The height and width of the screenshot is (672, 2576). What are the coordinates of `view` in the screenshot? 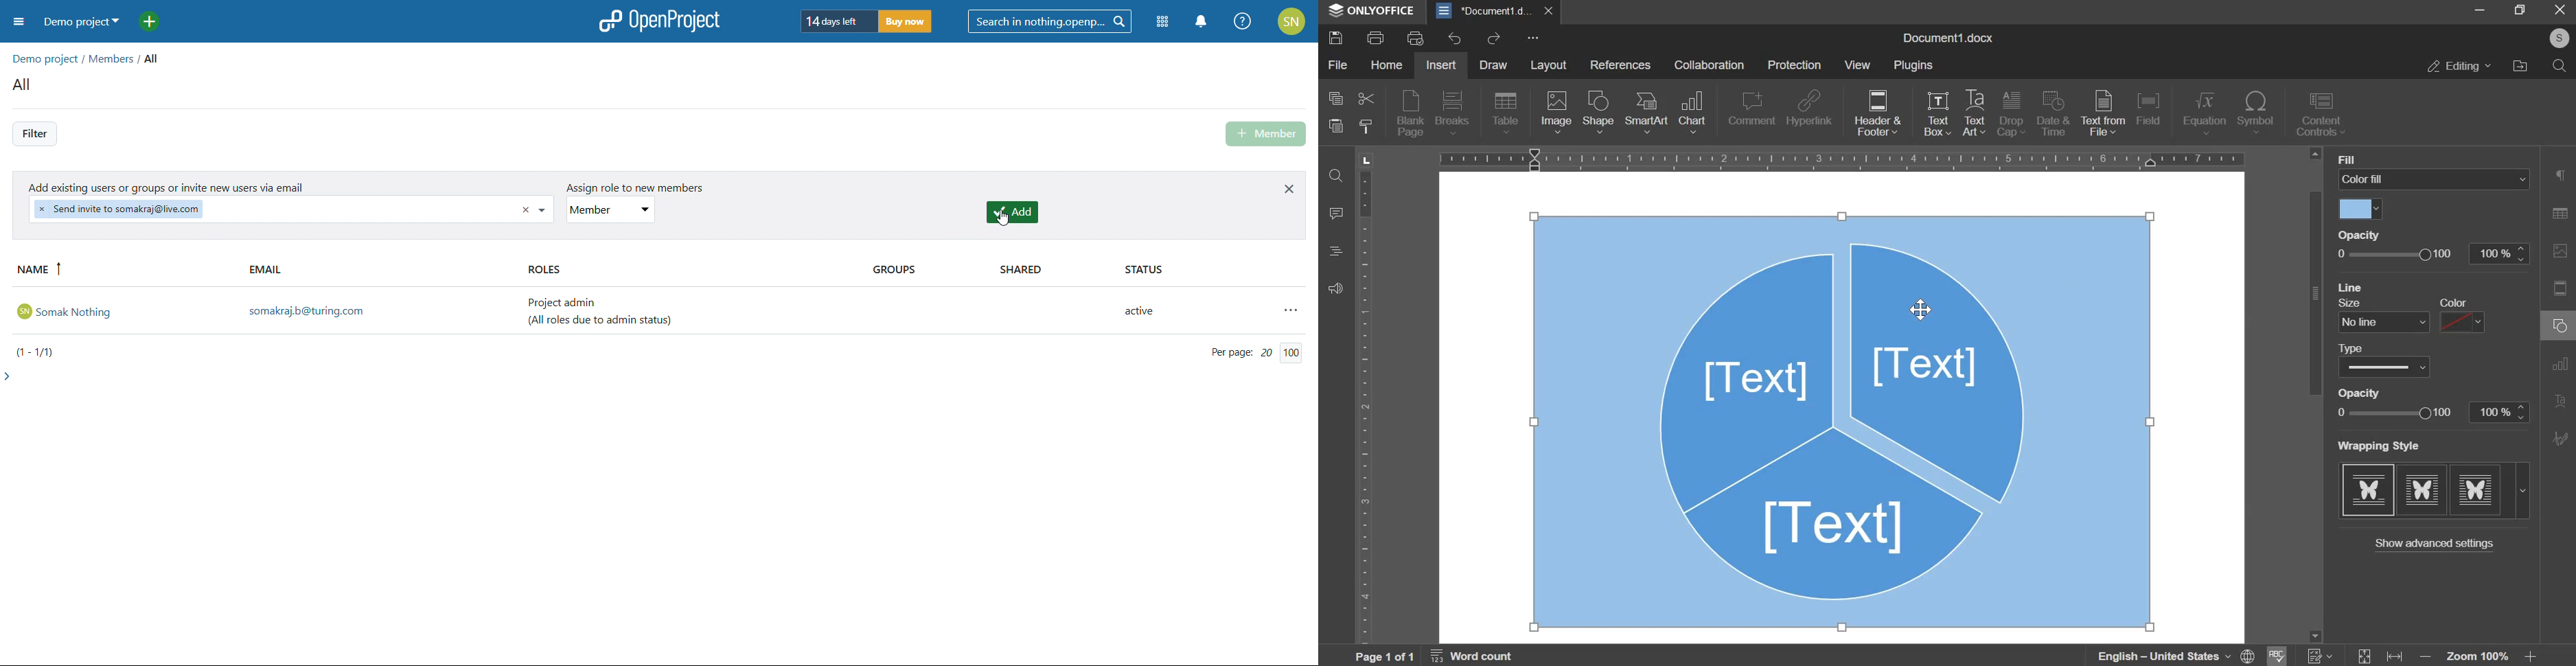 It's located at (1860, 66).